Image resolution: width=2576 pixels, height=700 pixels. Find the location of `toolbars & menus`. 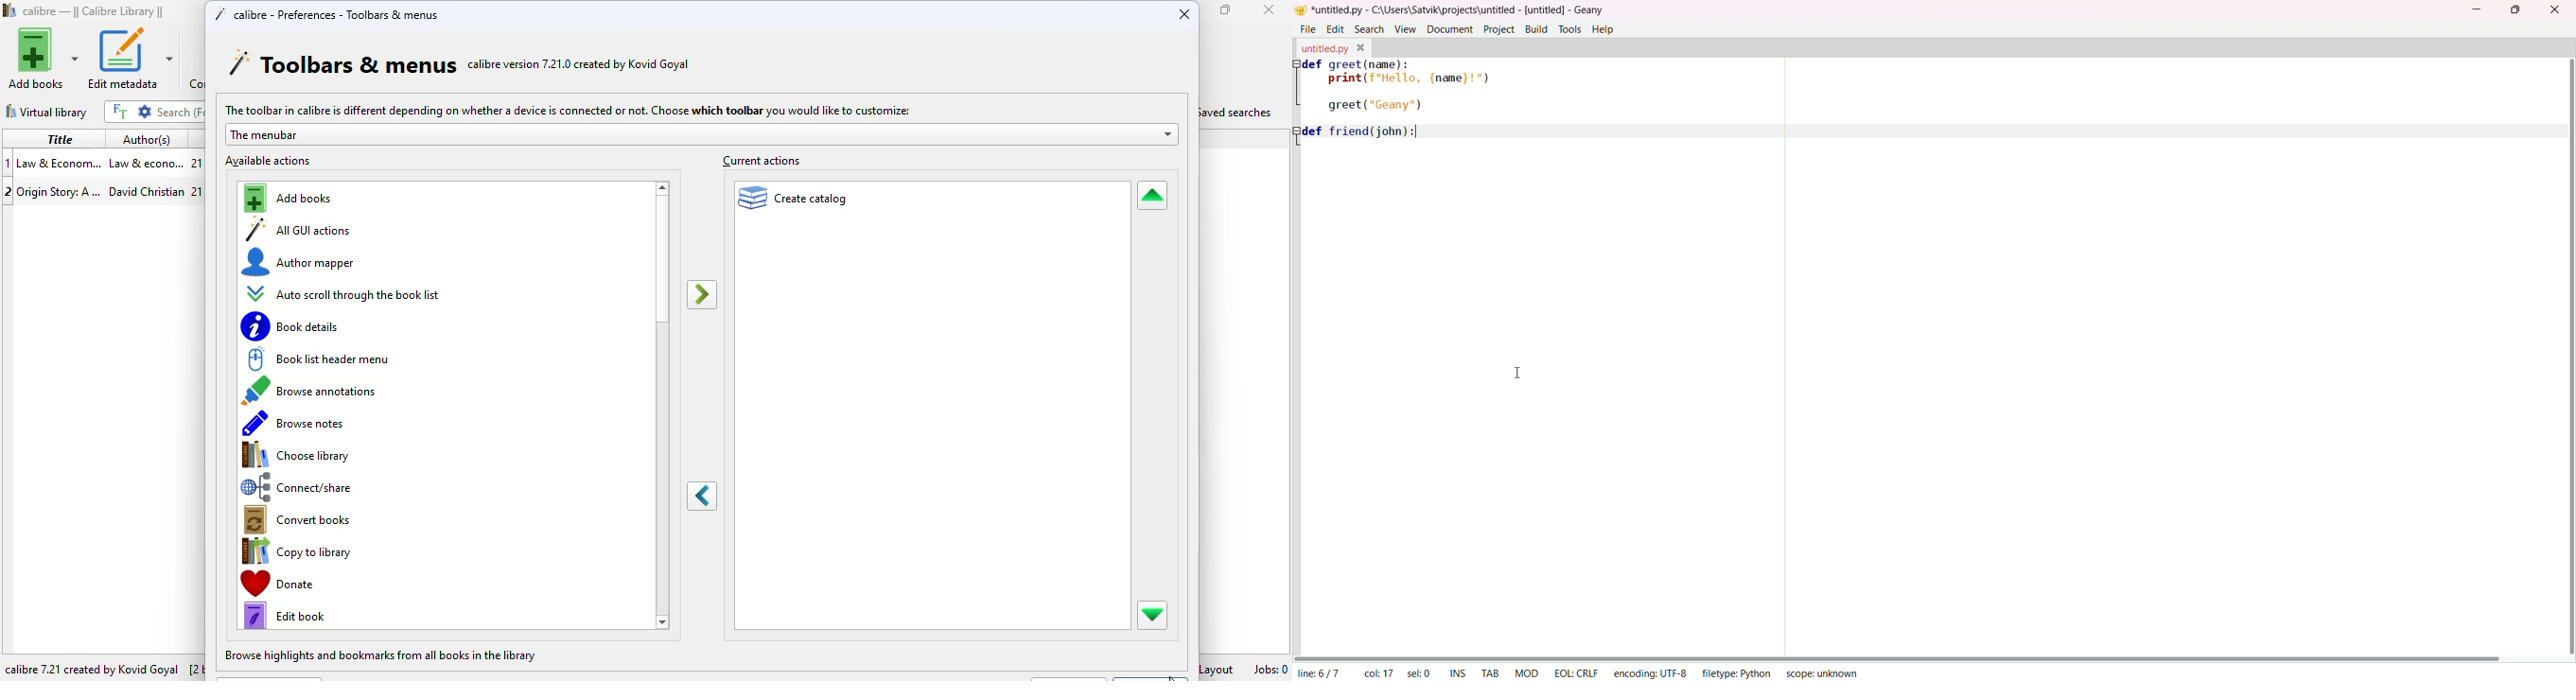

toolbars & menus is located at coordinates (342, 63).